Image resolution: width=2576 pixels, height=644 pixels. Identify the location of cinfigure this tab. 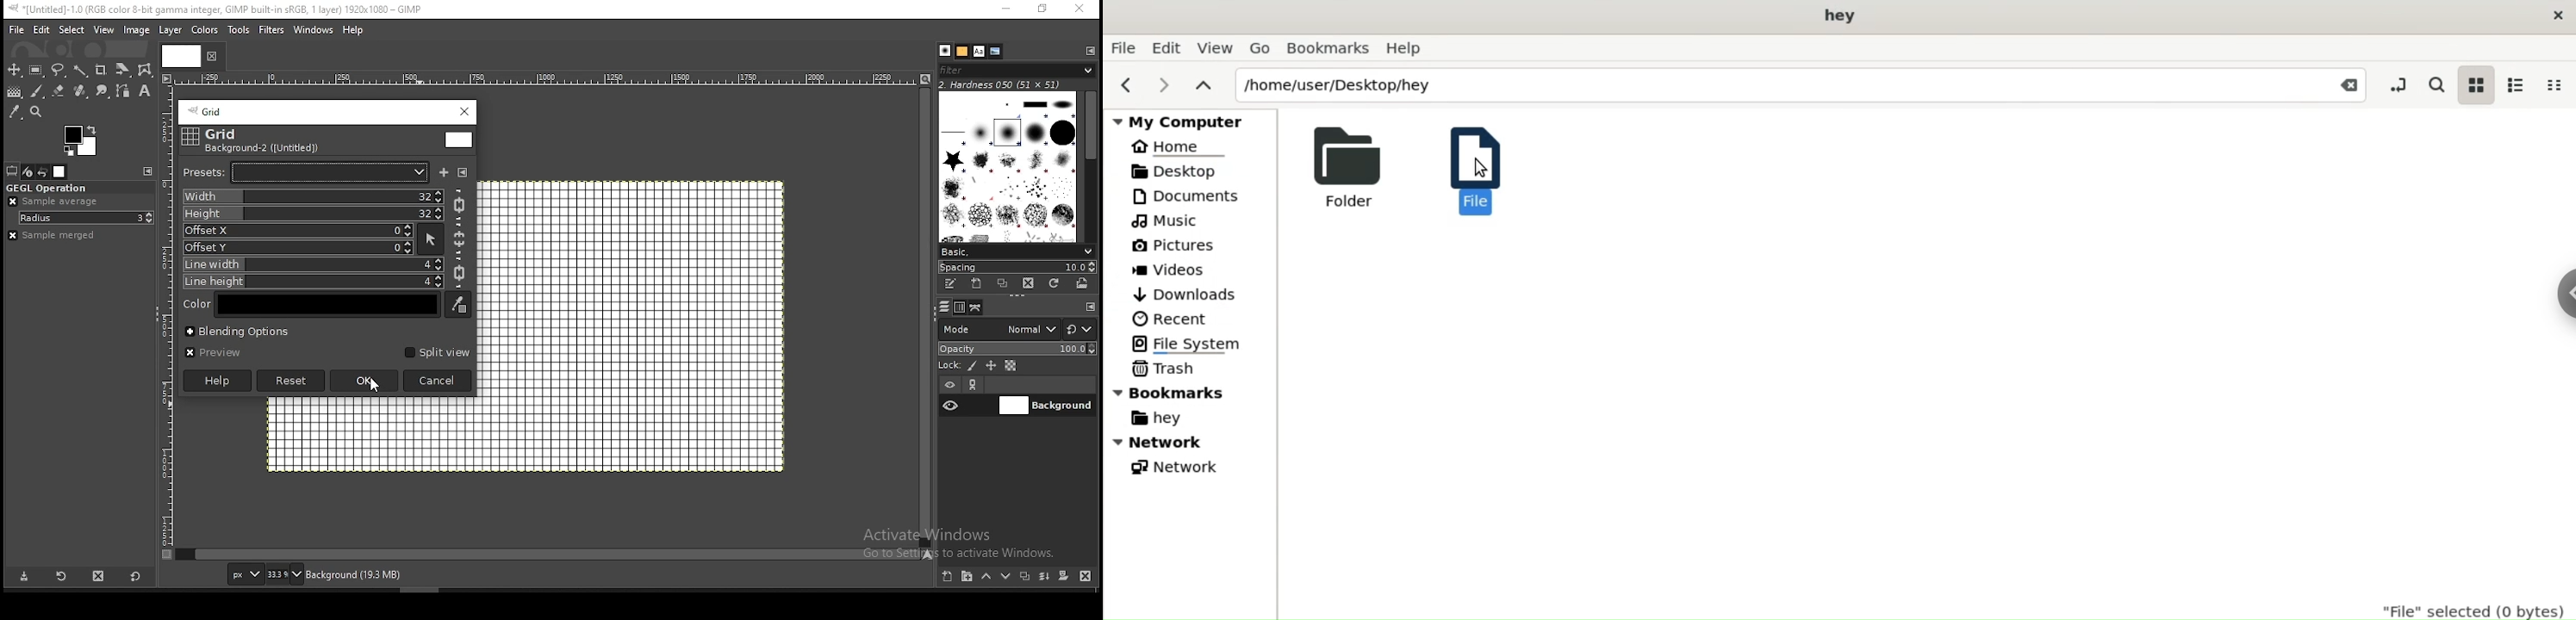
(1092, 307).